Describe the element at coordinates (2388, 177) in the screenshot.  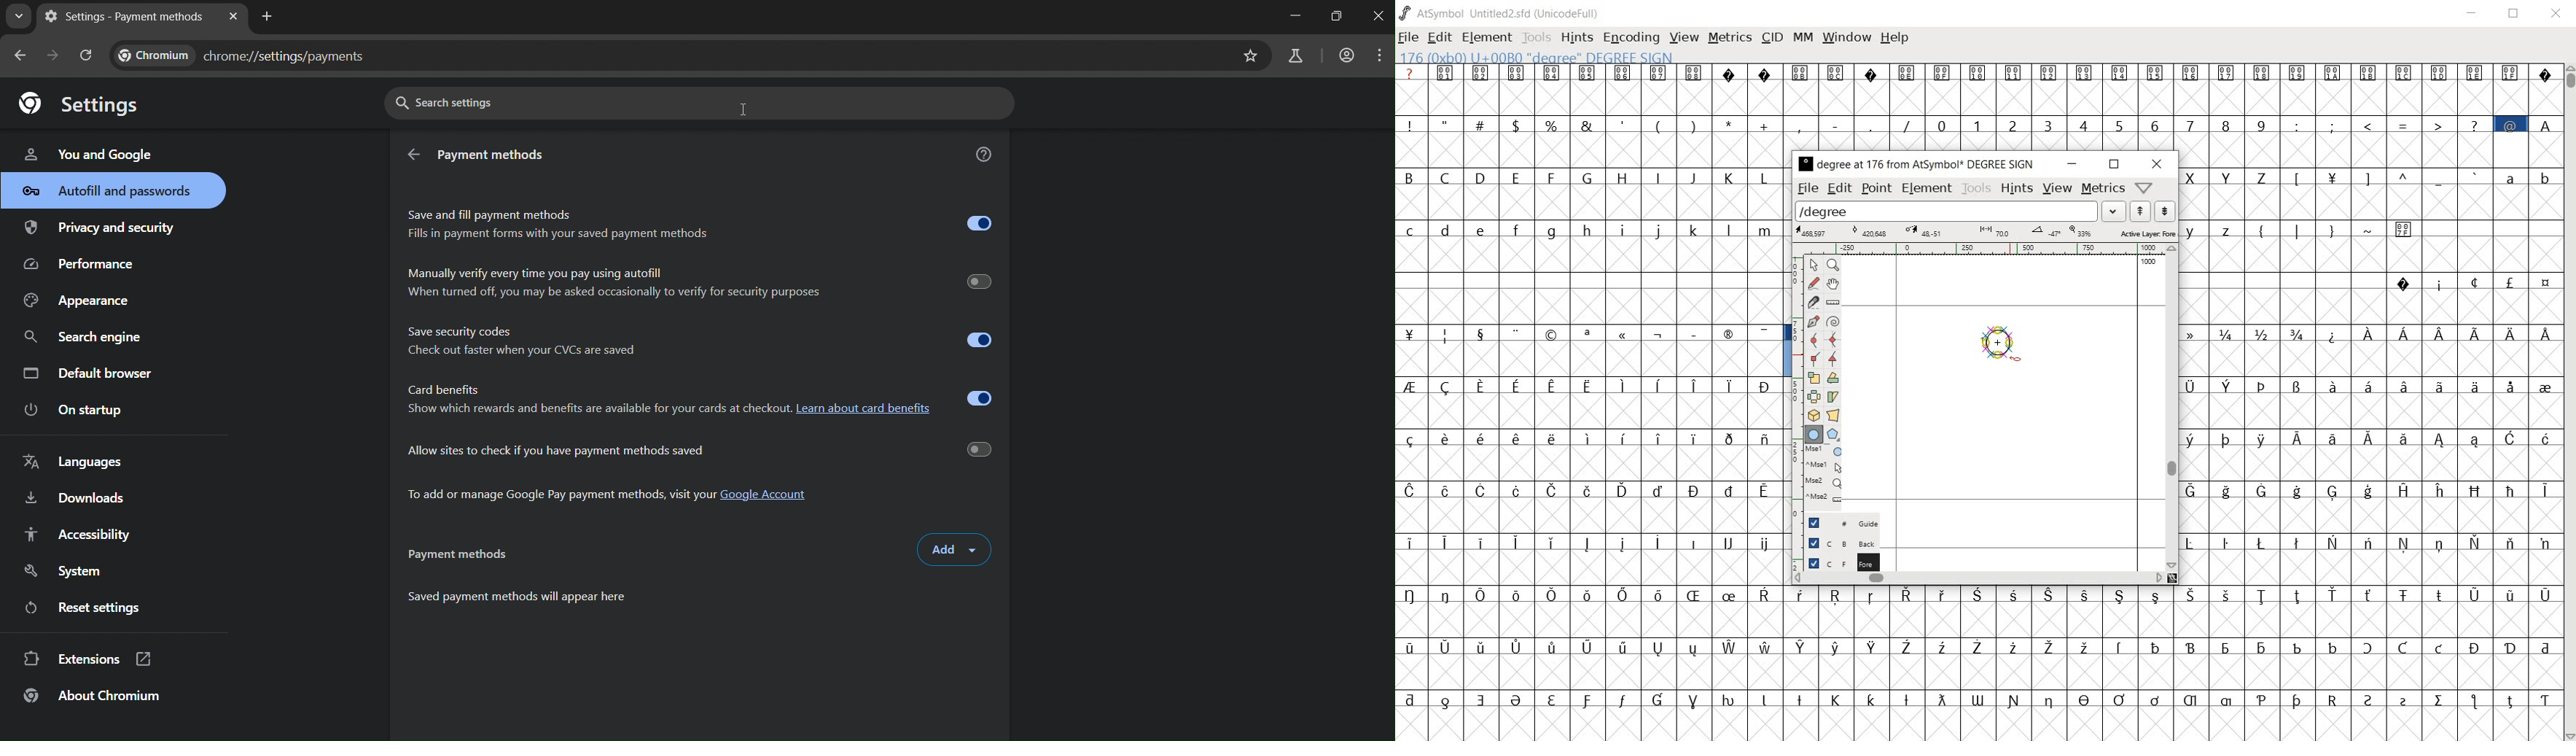
I see `special characters` at that location.